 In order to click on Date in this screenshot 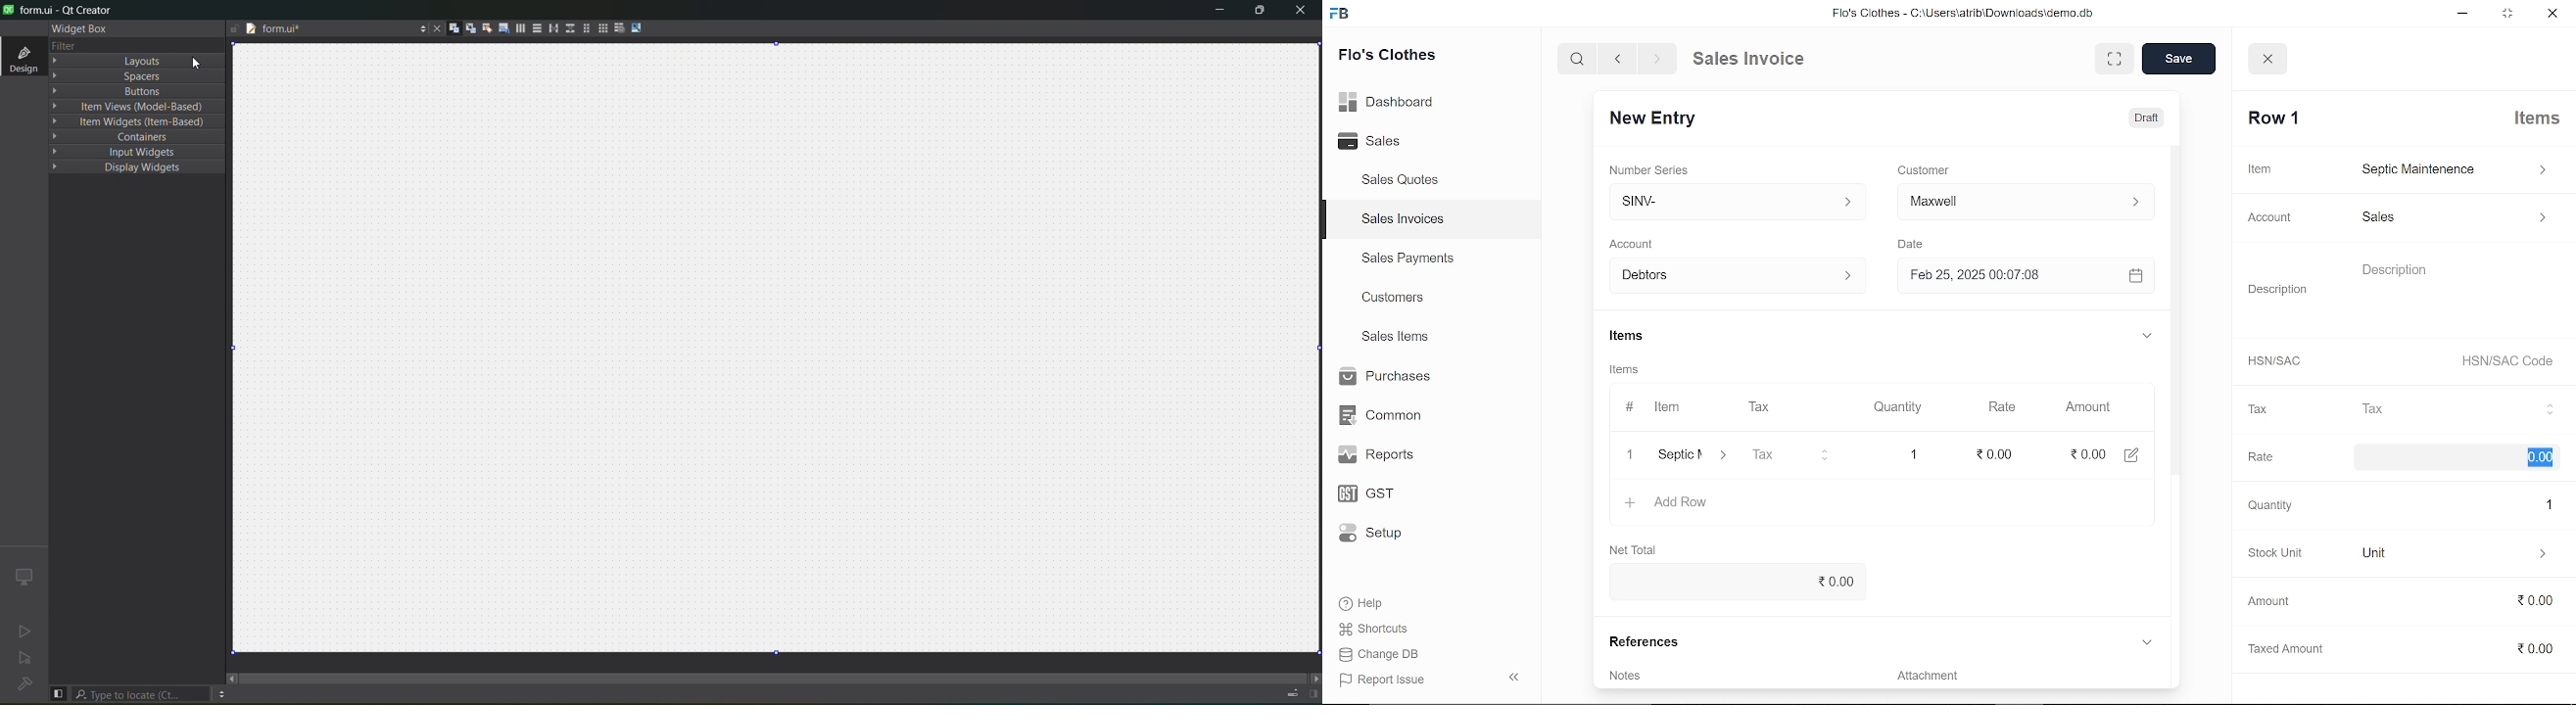, I will do `click(1914, 243)`.